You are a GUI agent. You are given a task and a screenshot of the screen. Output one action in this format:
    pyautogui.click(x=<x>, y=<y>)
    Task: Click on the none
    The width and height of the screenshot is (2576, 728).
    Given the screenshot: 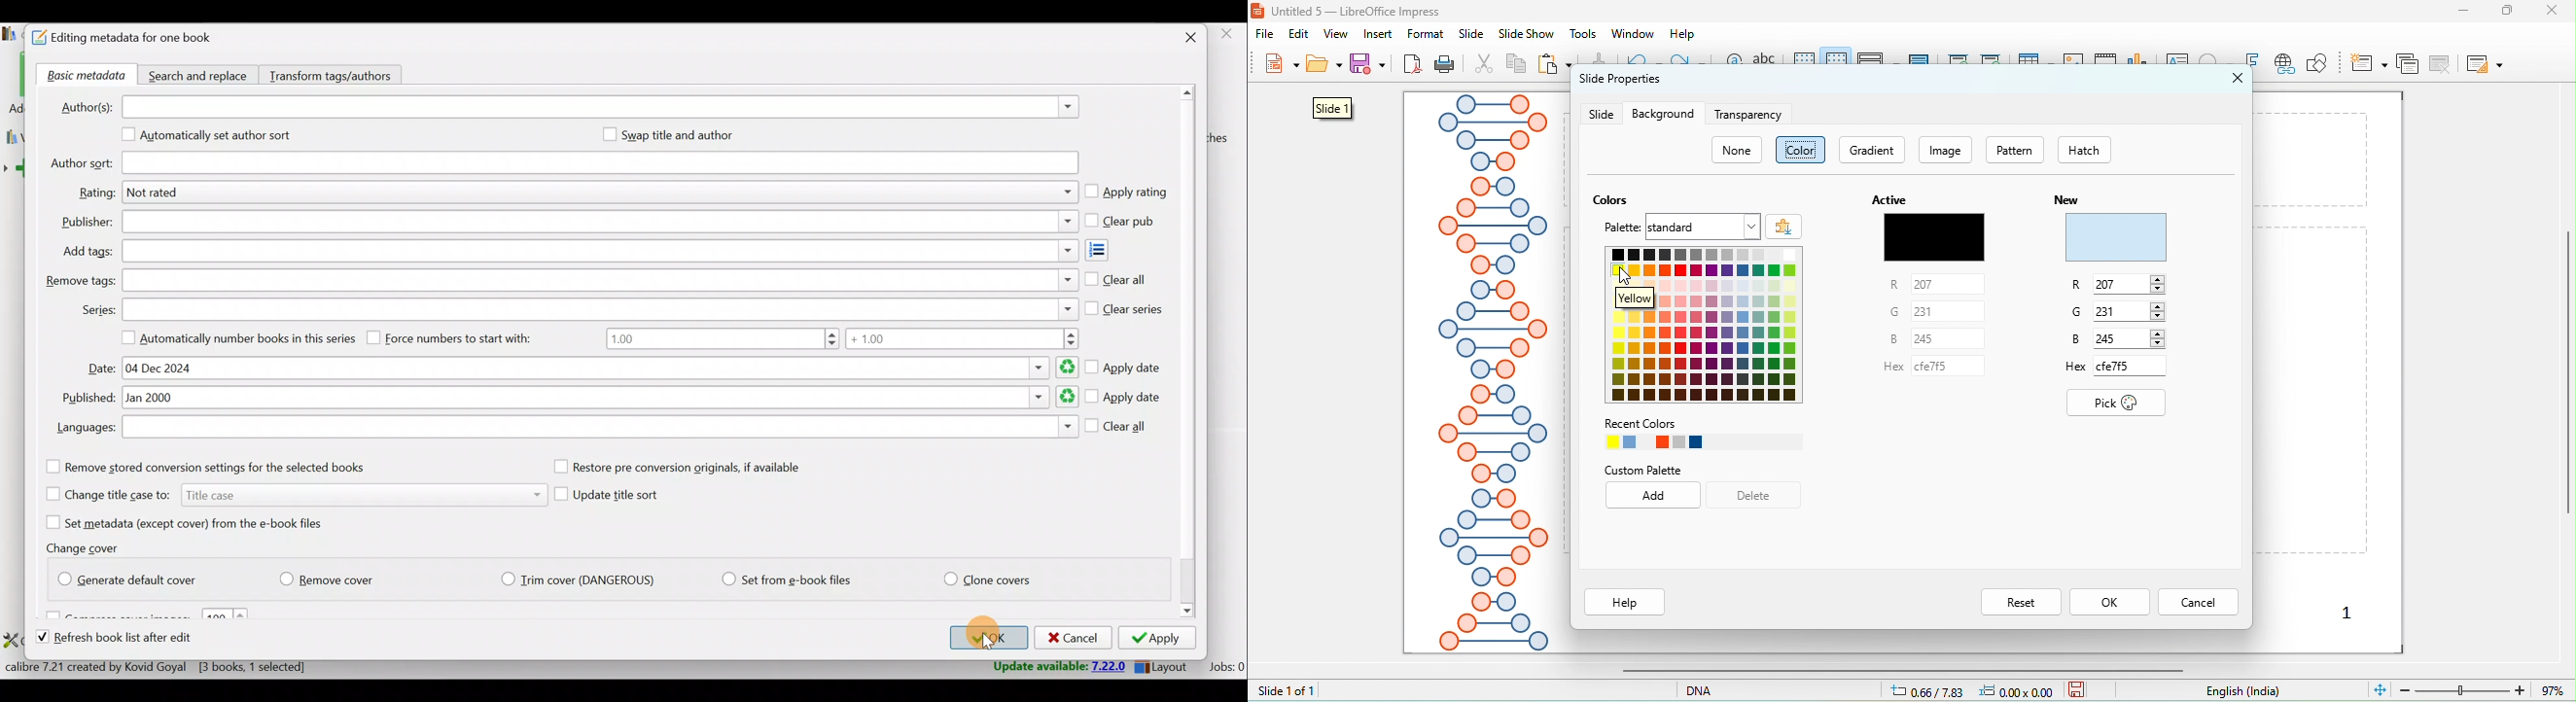 What is the action you would take?
    pyautogui.click(x=1738, y=151)
    